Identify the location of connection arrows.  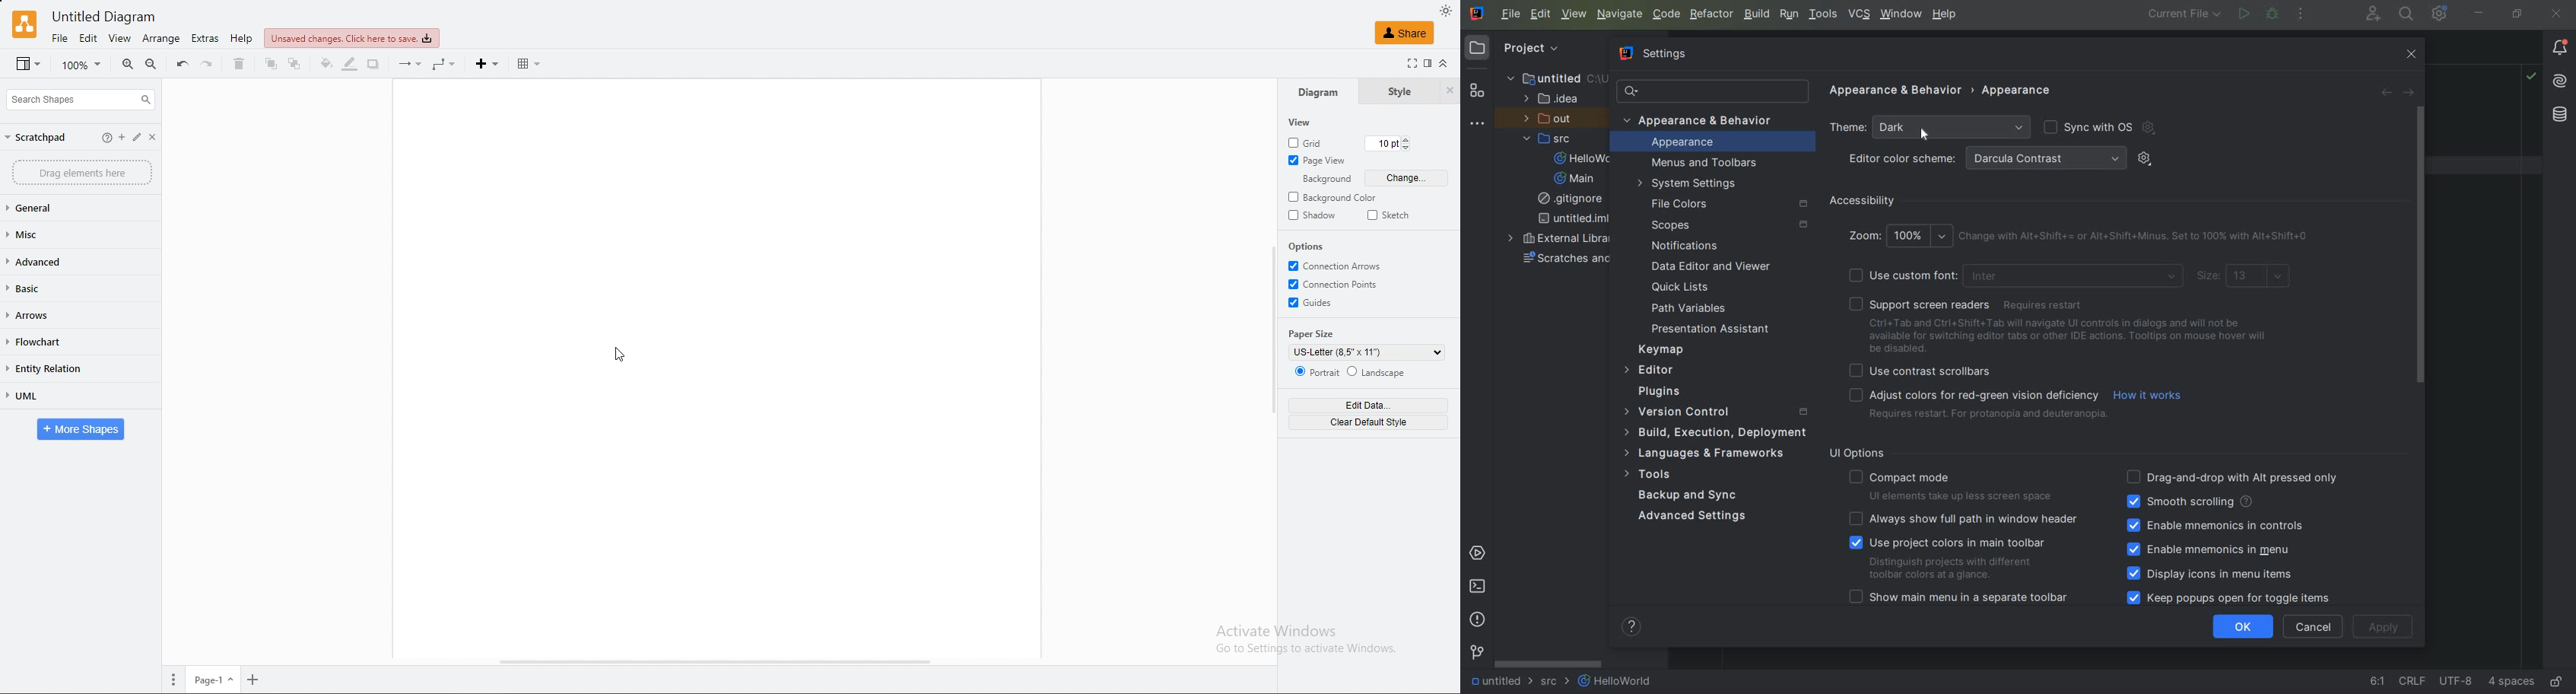
(1339, 266).